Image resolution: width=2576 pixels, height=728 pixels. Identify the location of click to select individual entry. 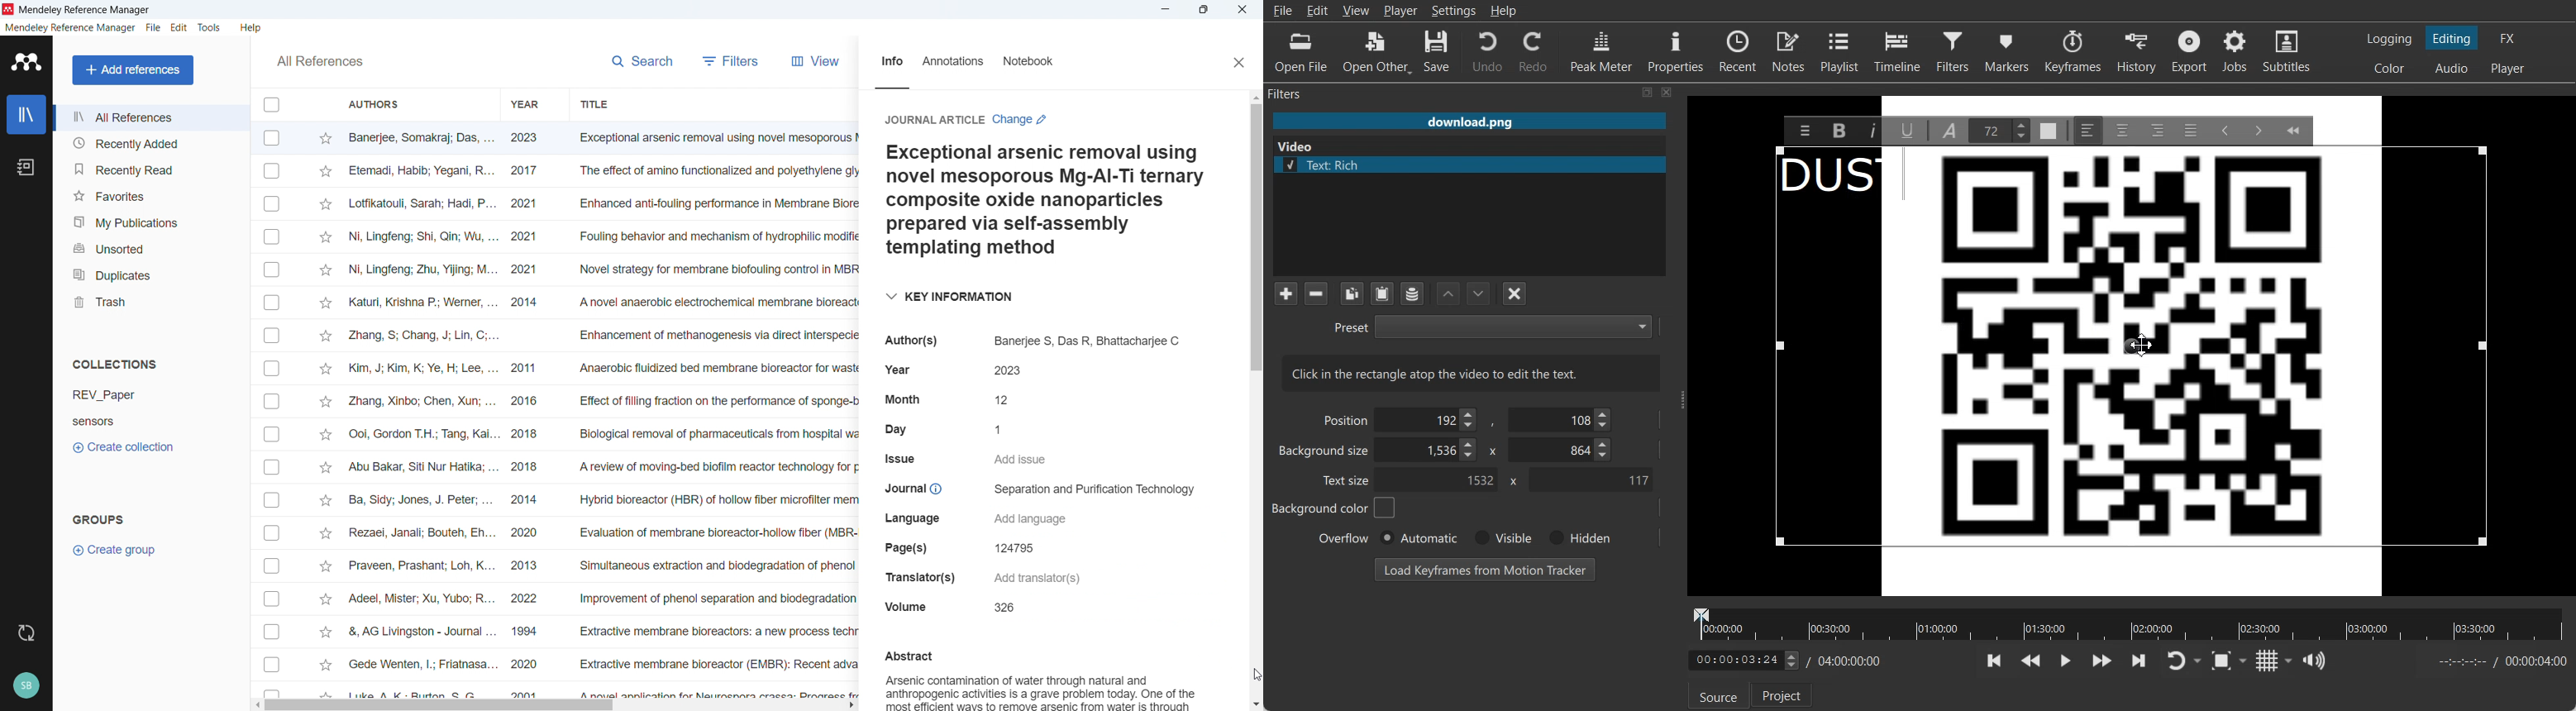
(271, 203).